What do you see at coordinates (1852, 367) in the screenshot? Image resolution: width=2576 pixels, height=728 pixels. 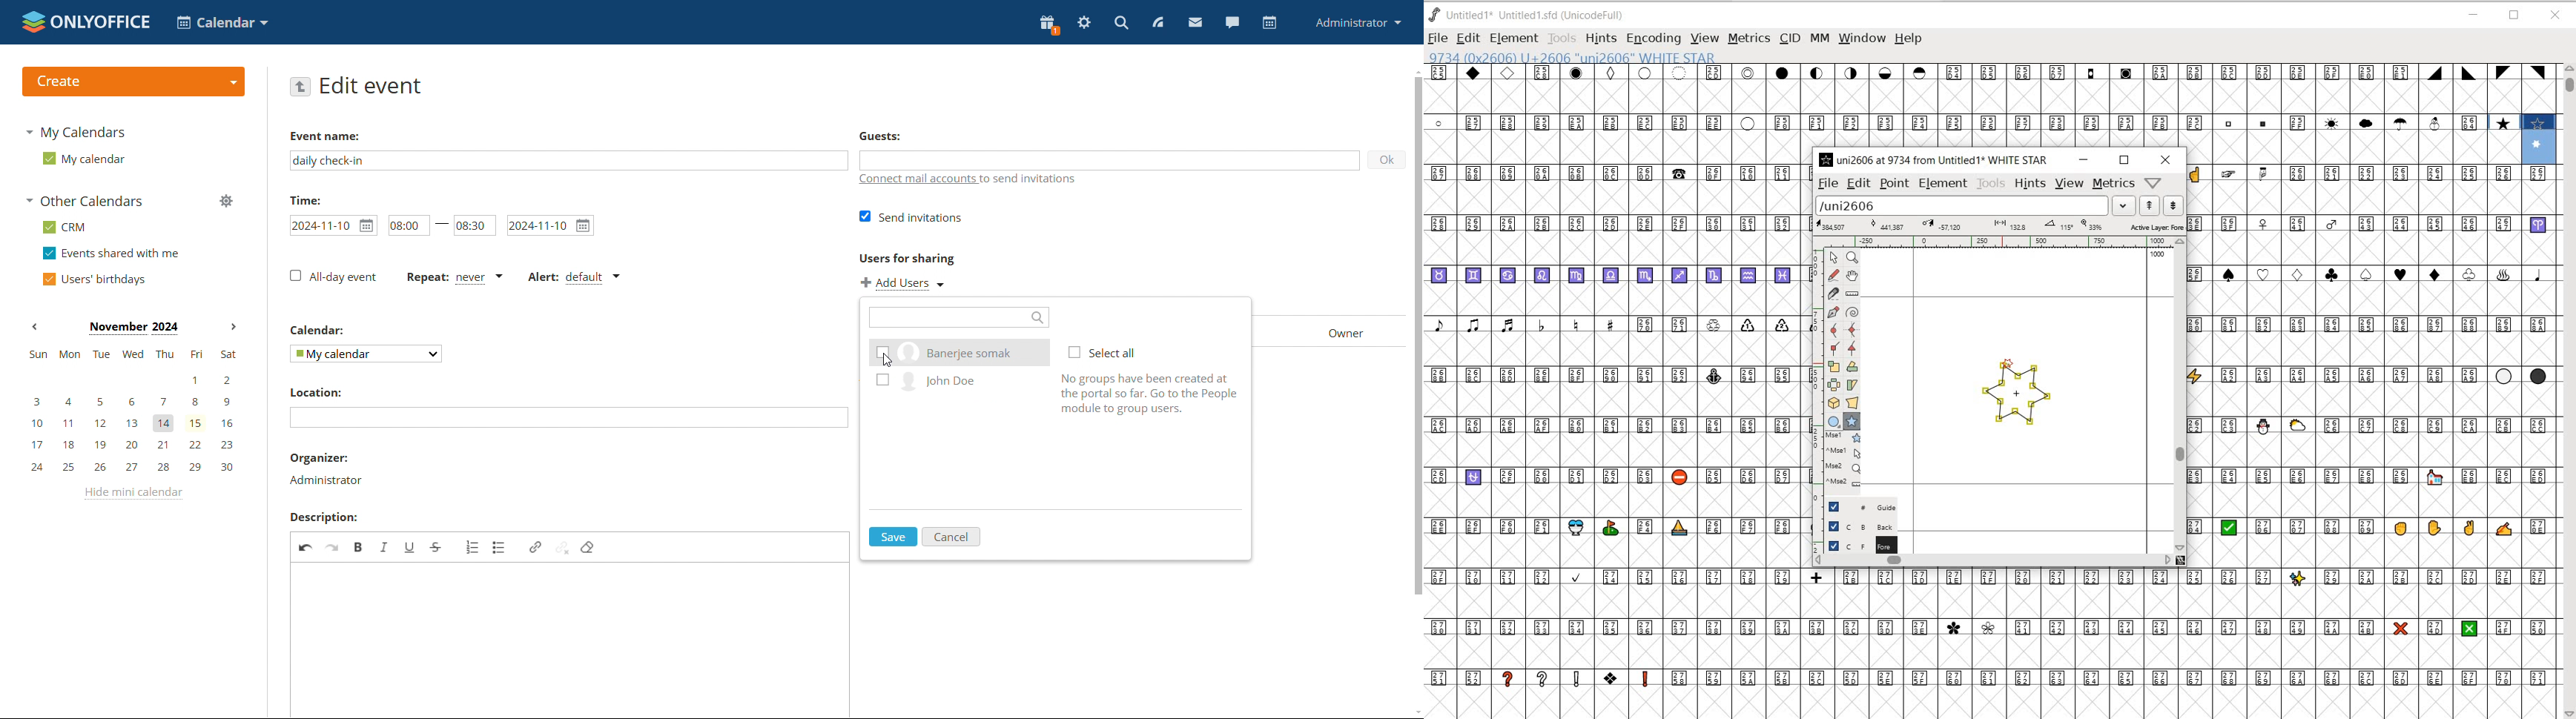 I see `ROTATE THE SELECTION` at bounding box center [1852, 367].